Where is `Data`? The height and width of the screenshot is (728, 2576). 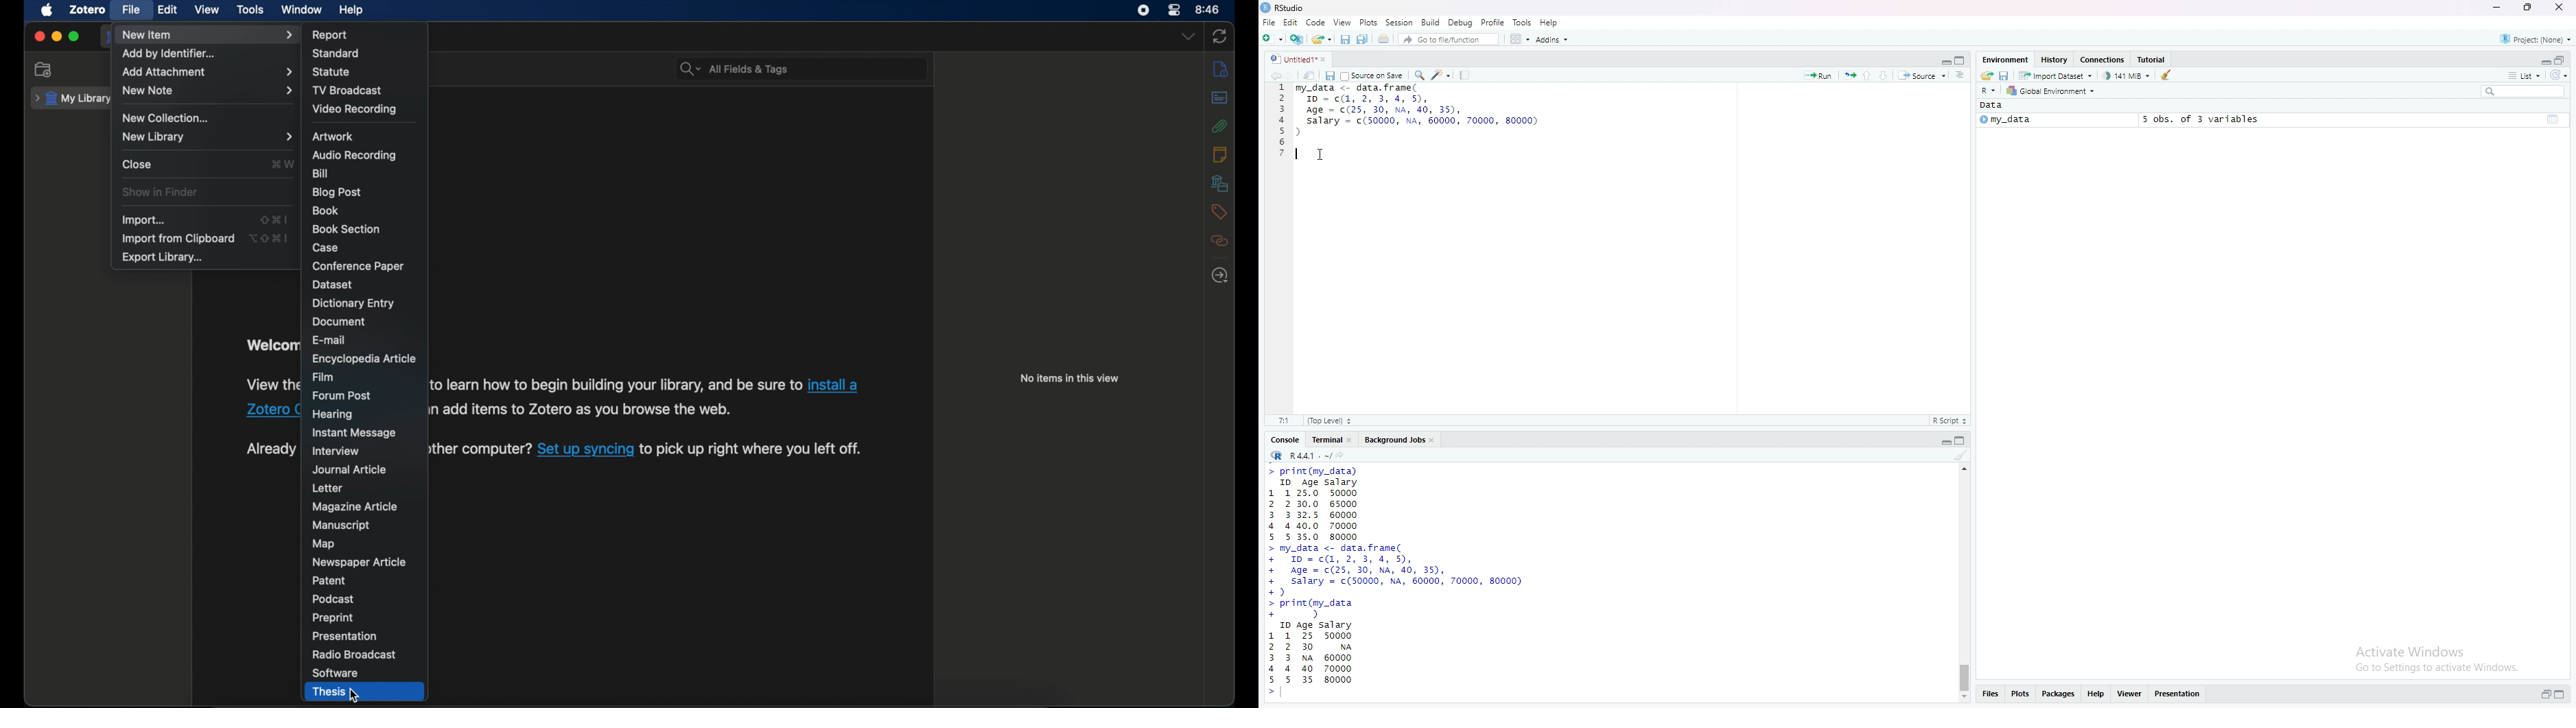 Data is located at coordinates (1992, 106).